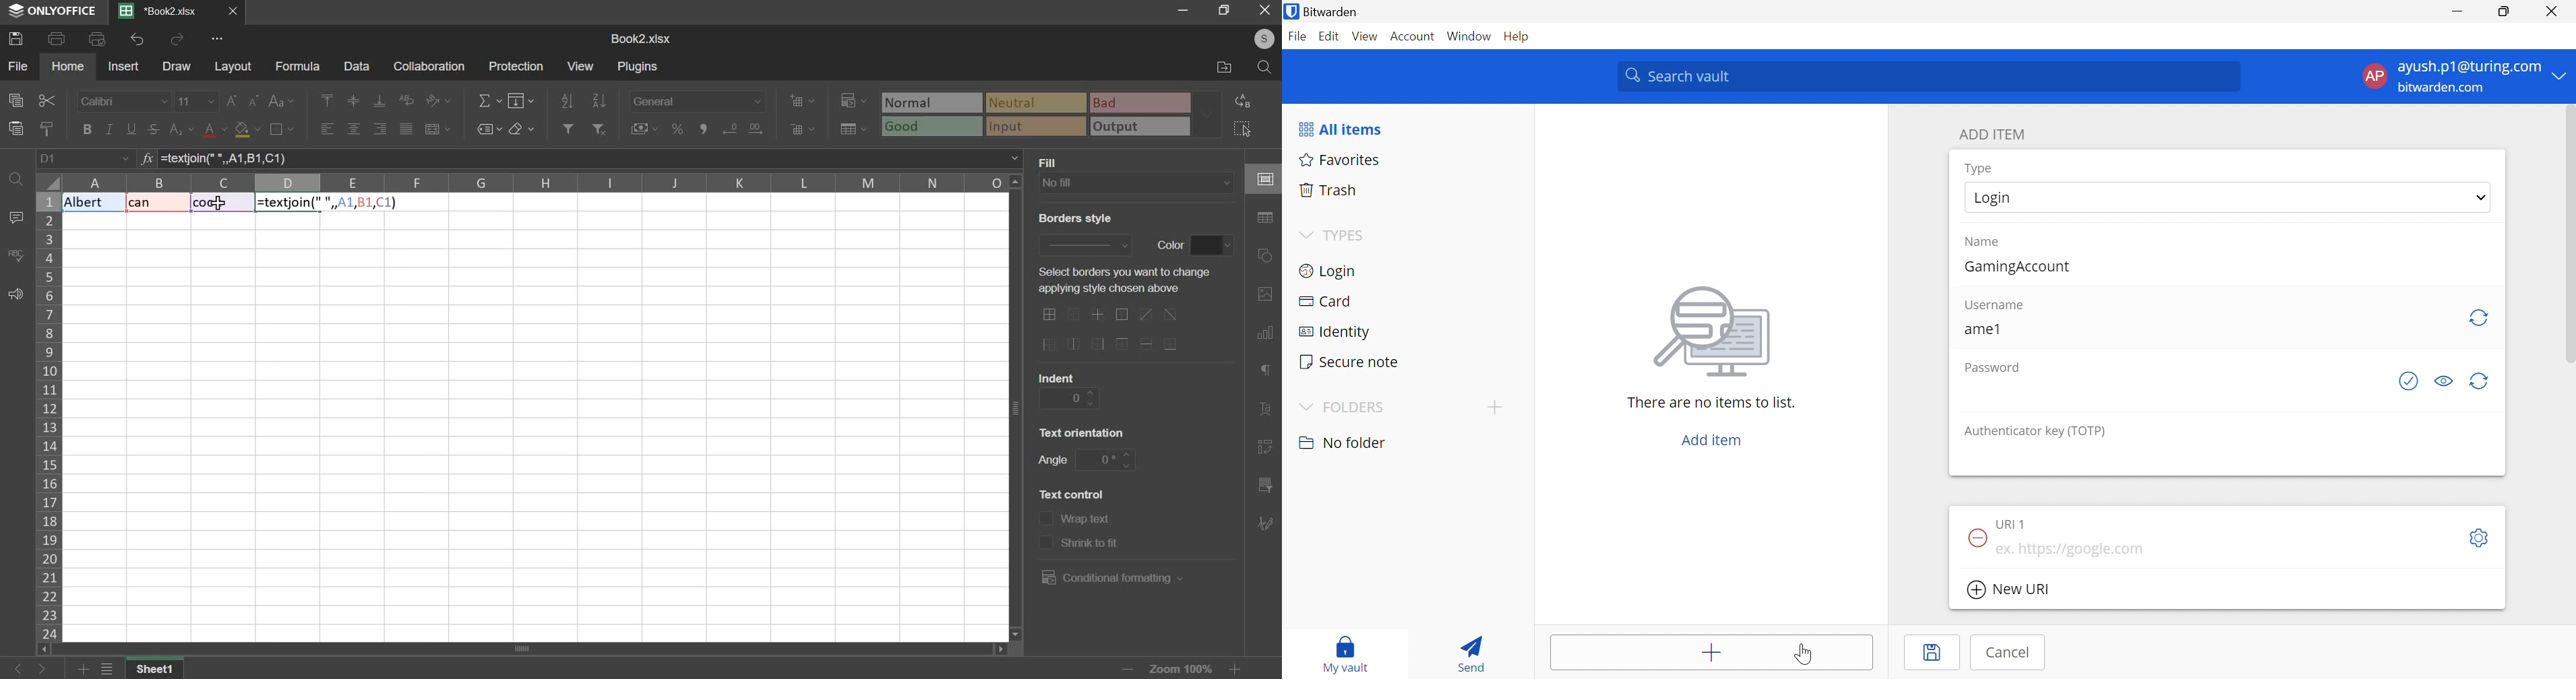 The width and height of the screenshot is (2576, 700). Describe the element at coordinates (1072, 493) in the screenshot. I see `text` at that location.